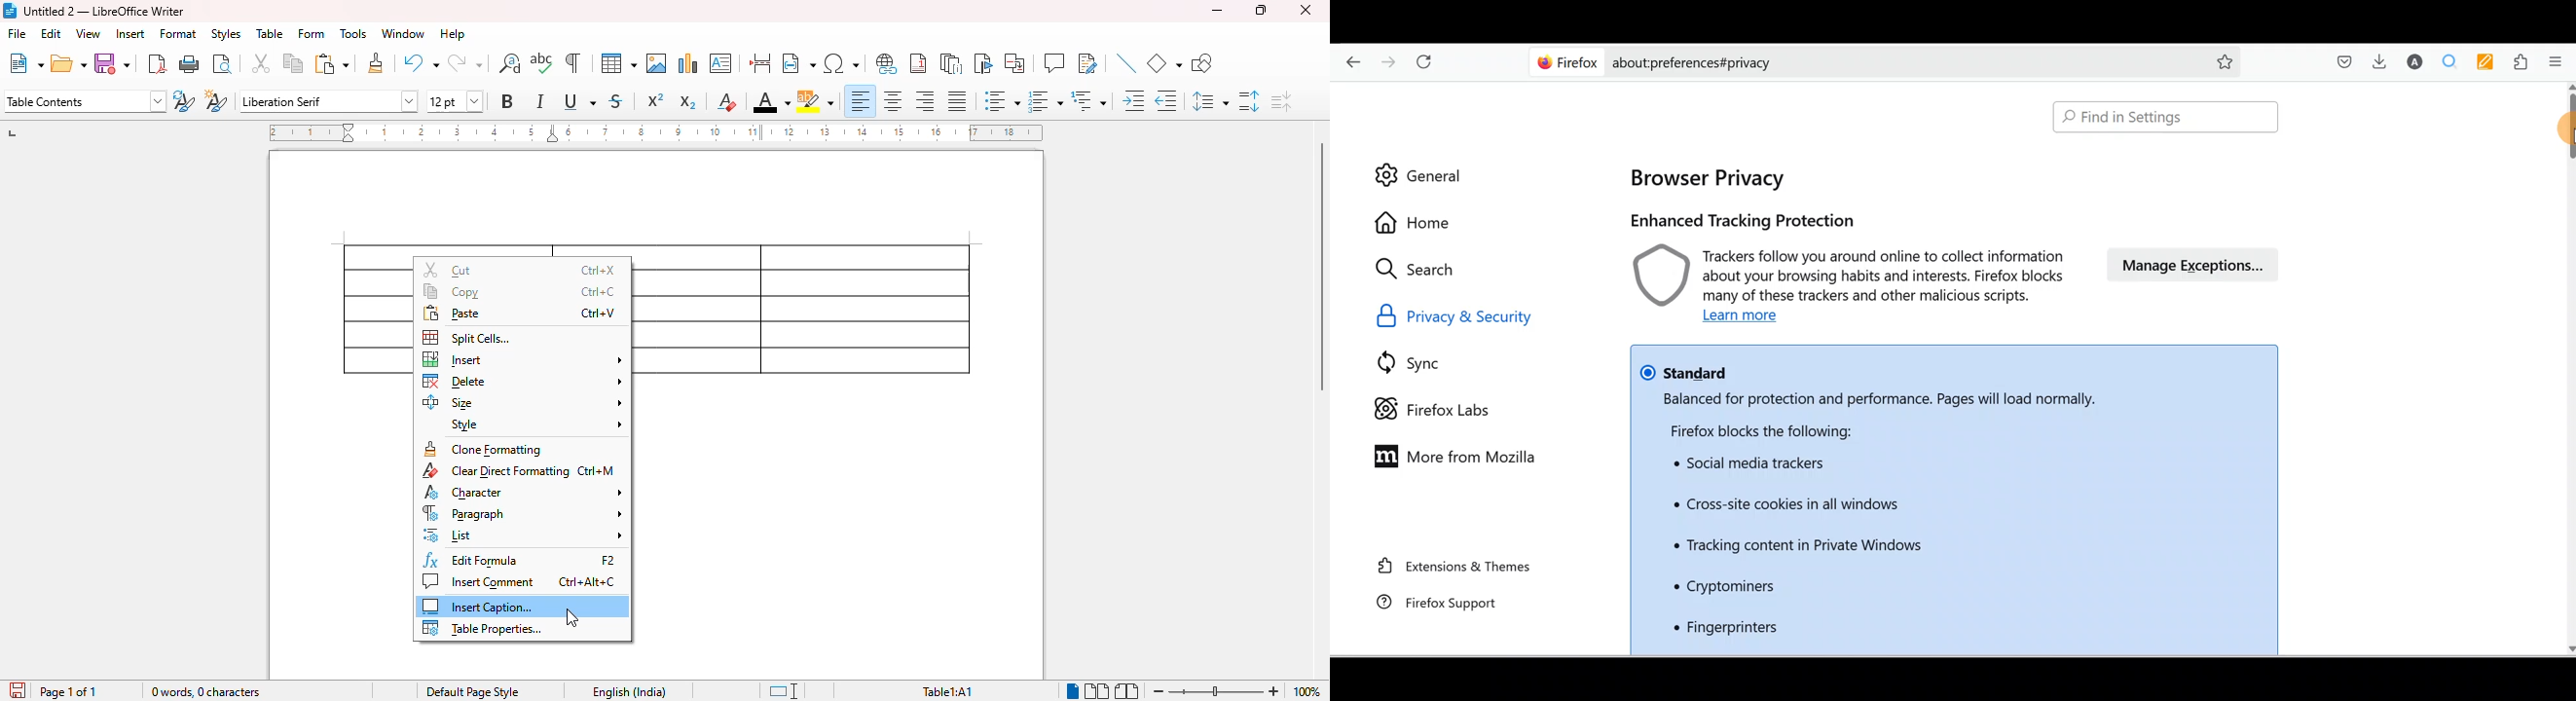 Image resolution: width=2576 pixels, height=728 pixels. What do you see at coordinates (1166, 101) in the screenshot?
I see `decrease indent` at bounding box center [1166, 101].